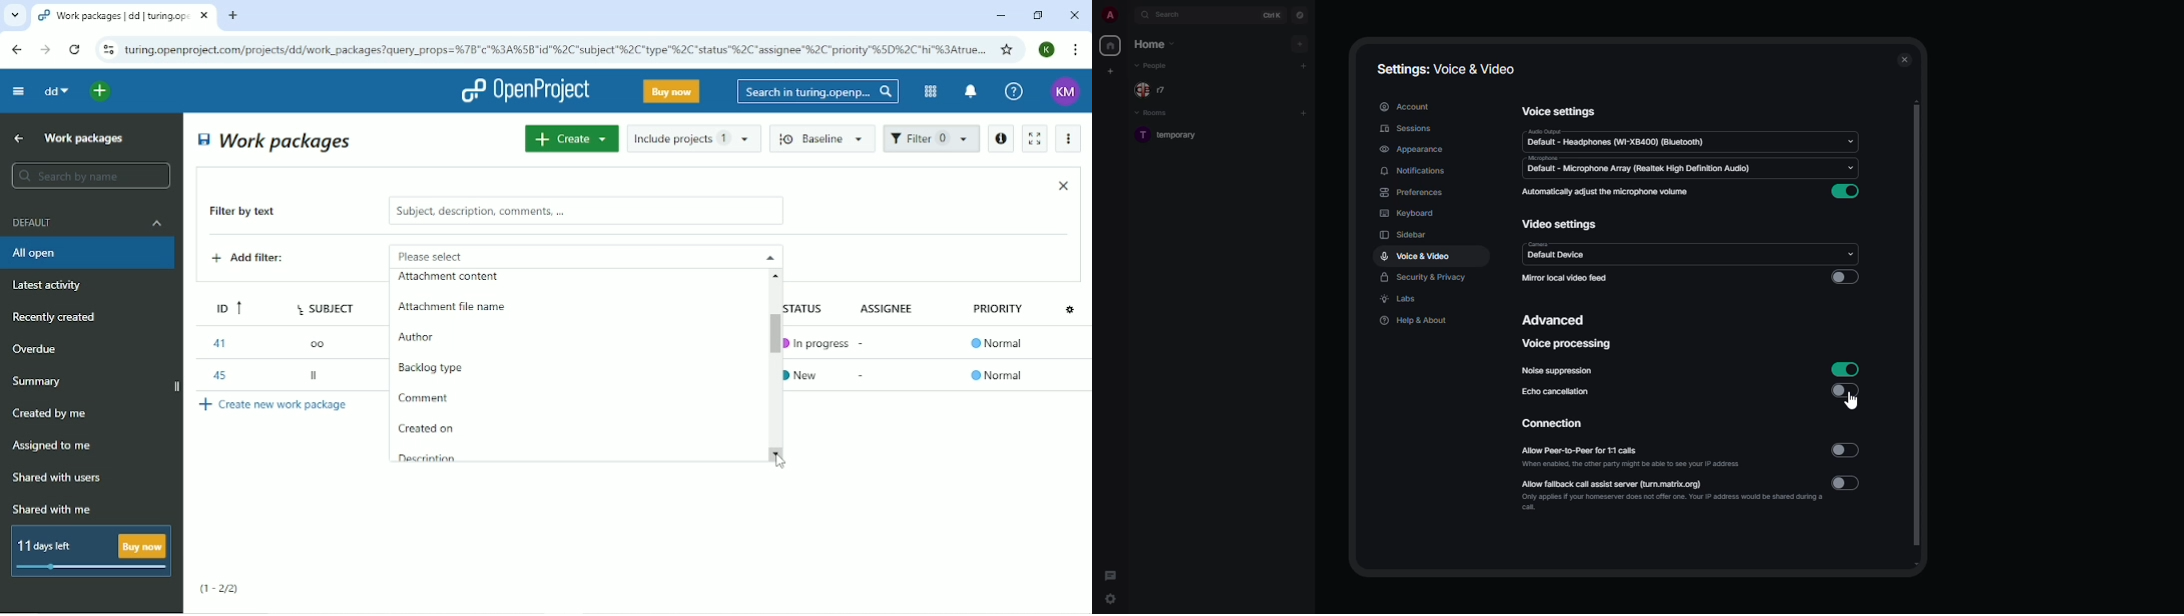  I want to click on Open details view, so click(1000, 139).